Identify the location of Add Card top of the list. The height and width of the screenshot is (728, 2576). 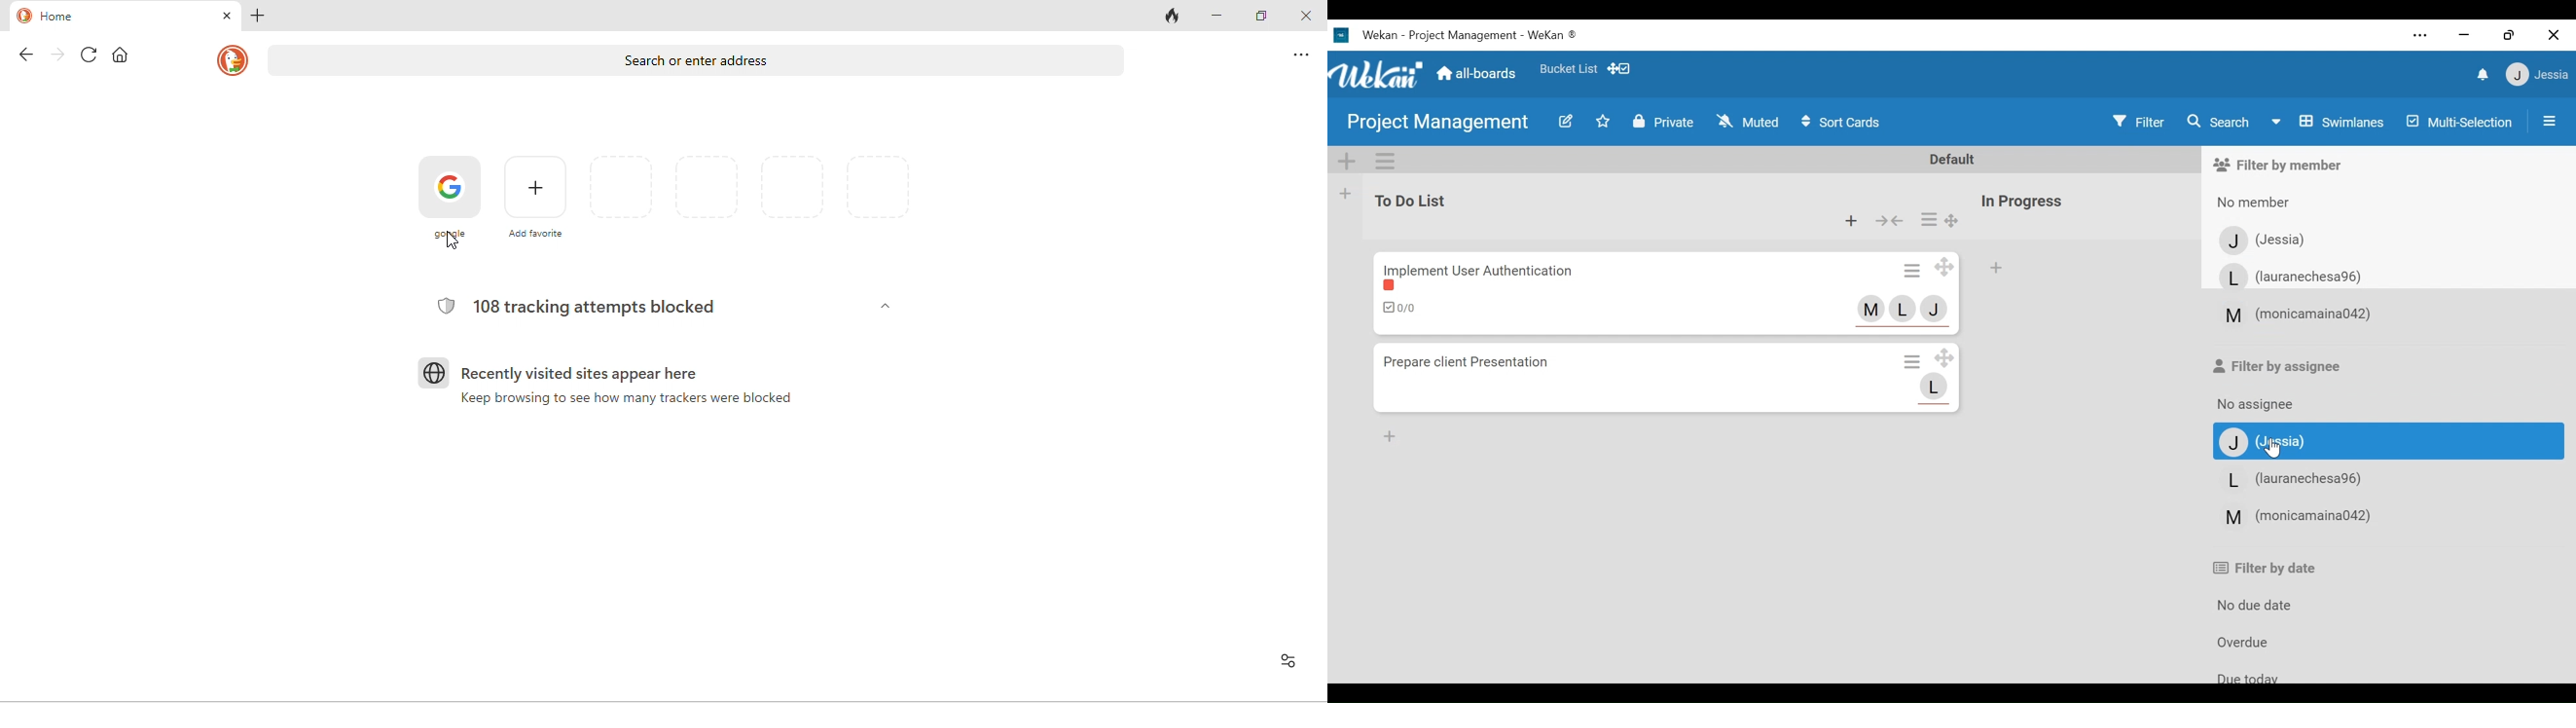
(1996, 269).